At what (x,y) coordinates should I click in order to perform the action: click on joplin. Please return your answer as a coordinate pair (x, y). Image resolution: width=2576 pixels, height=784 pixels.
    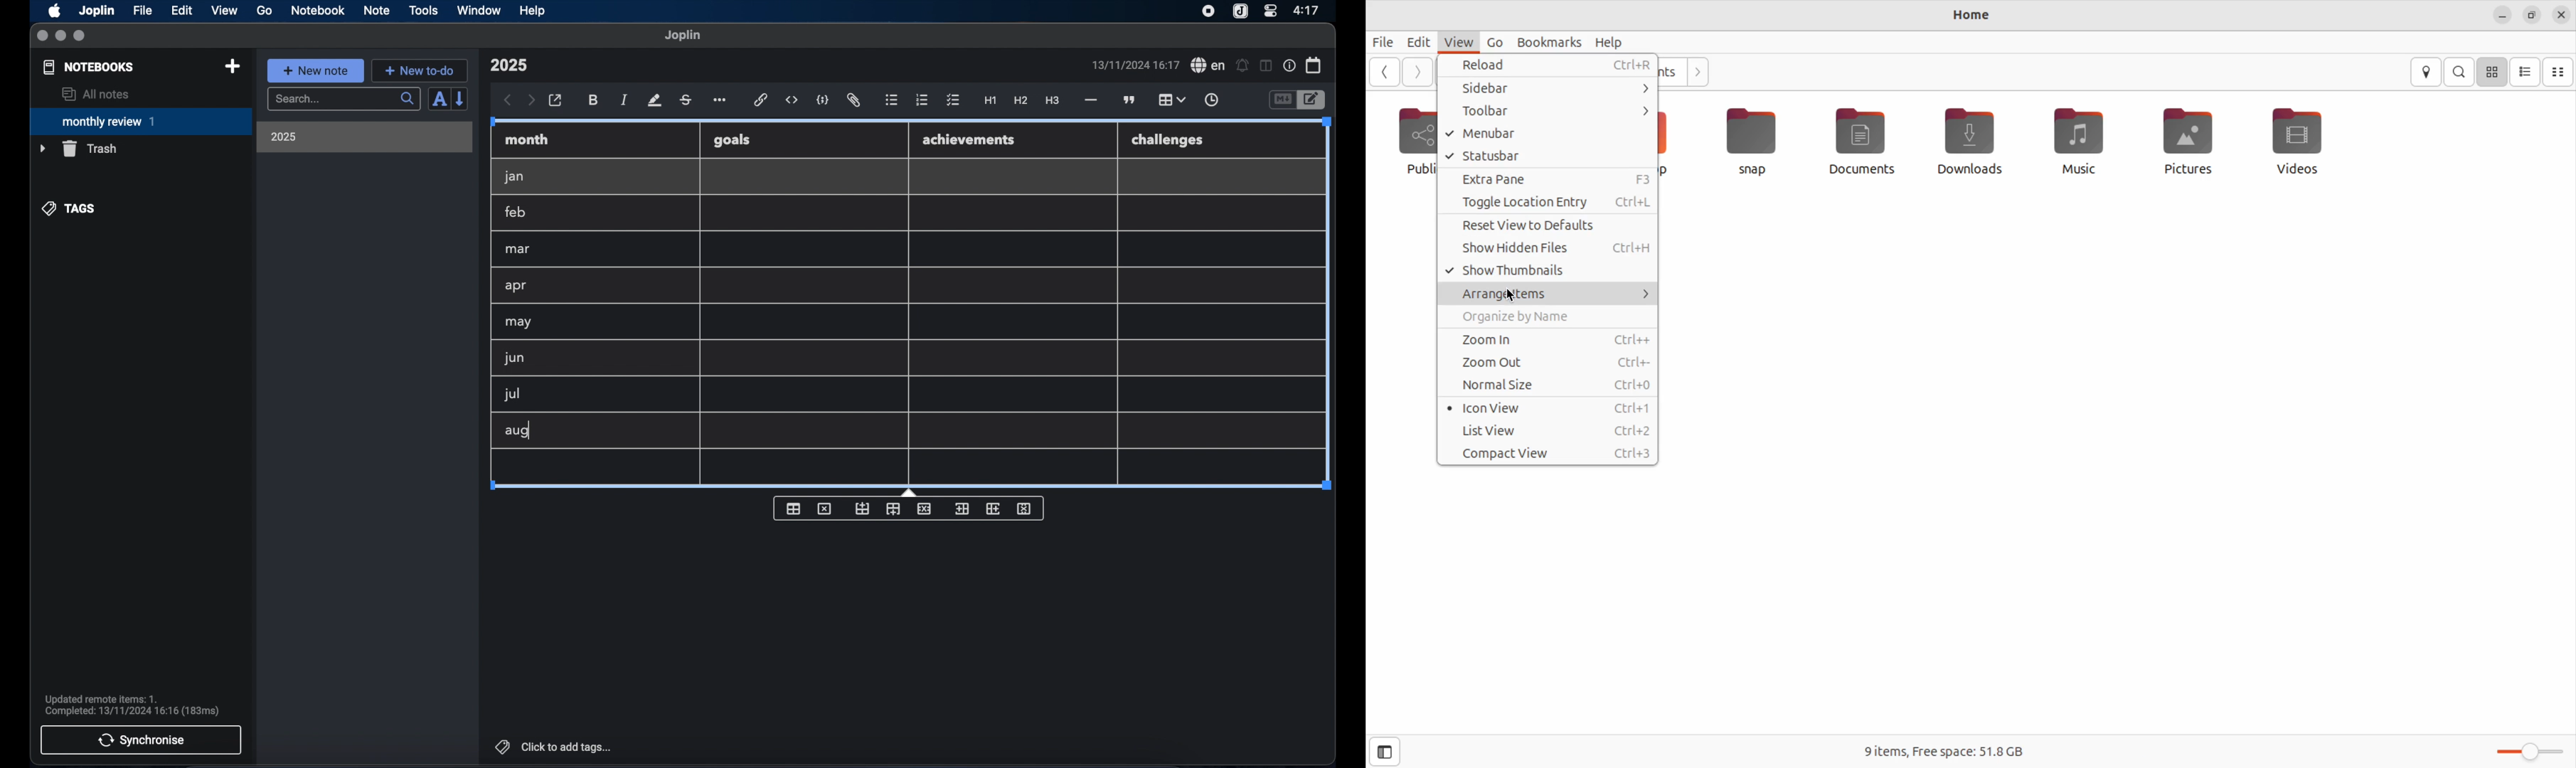
    Looking at the image, I should click on (683, 35).